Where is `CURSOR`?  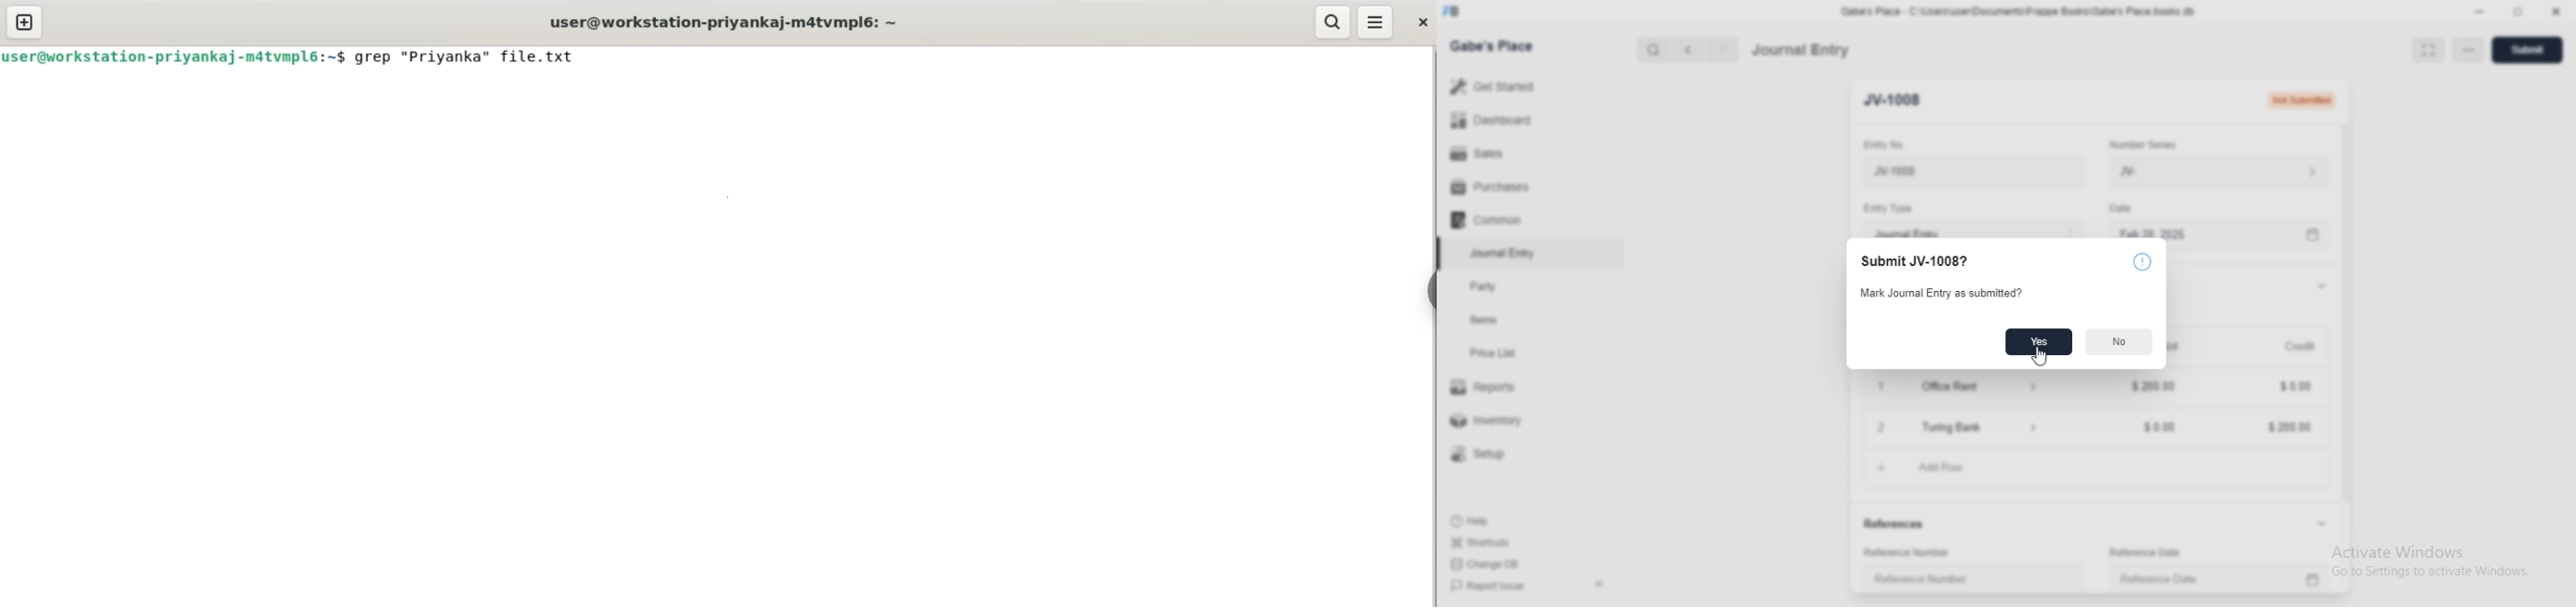
CURSOR is located at coordinates (2044, 360).